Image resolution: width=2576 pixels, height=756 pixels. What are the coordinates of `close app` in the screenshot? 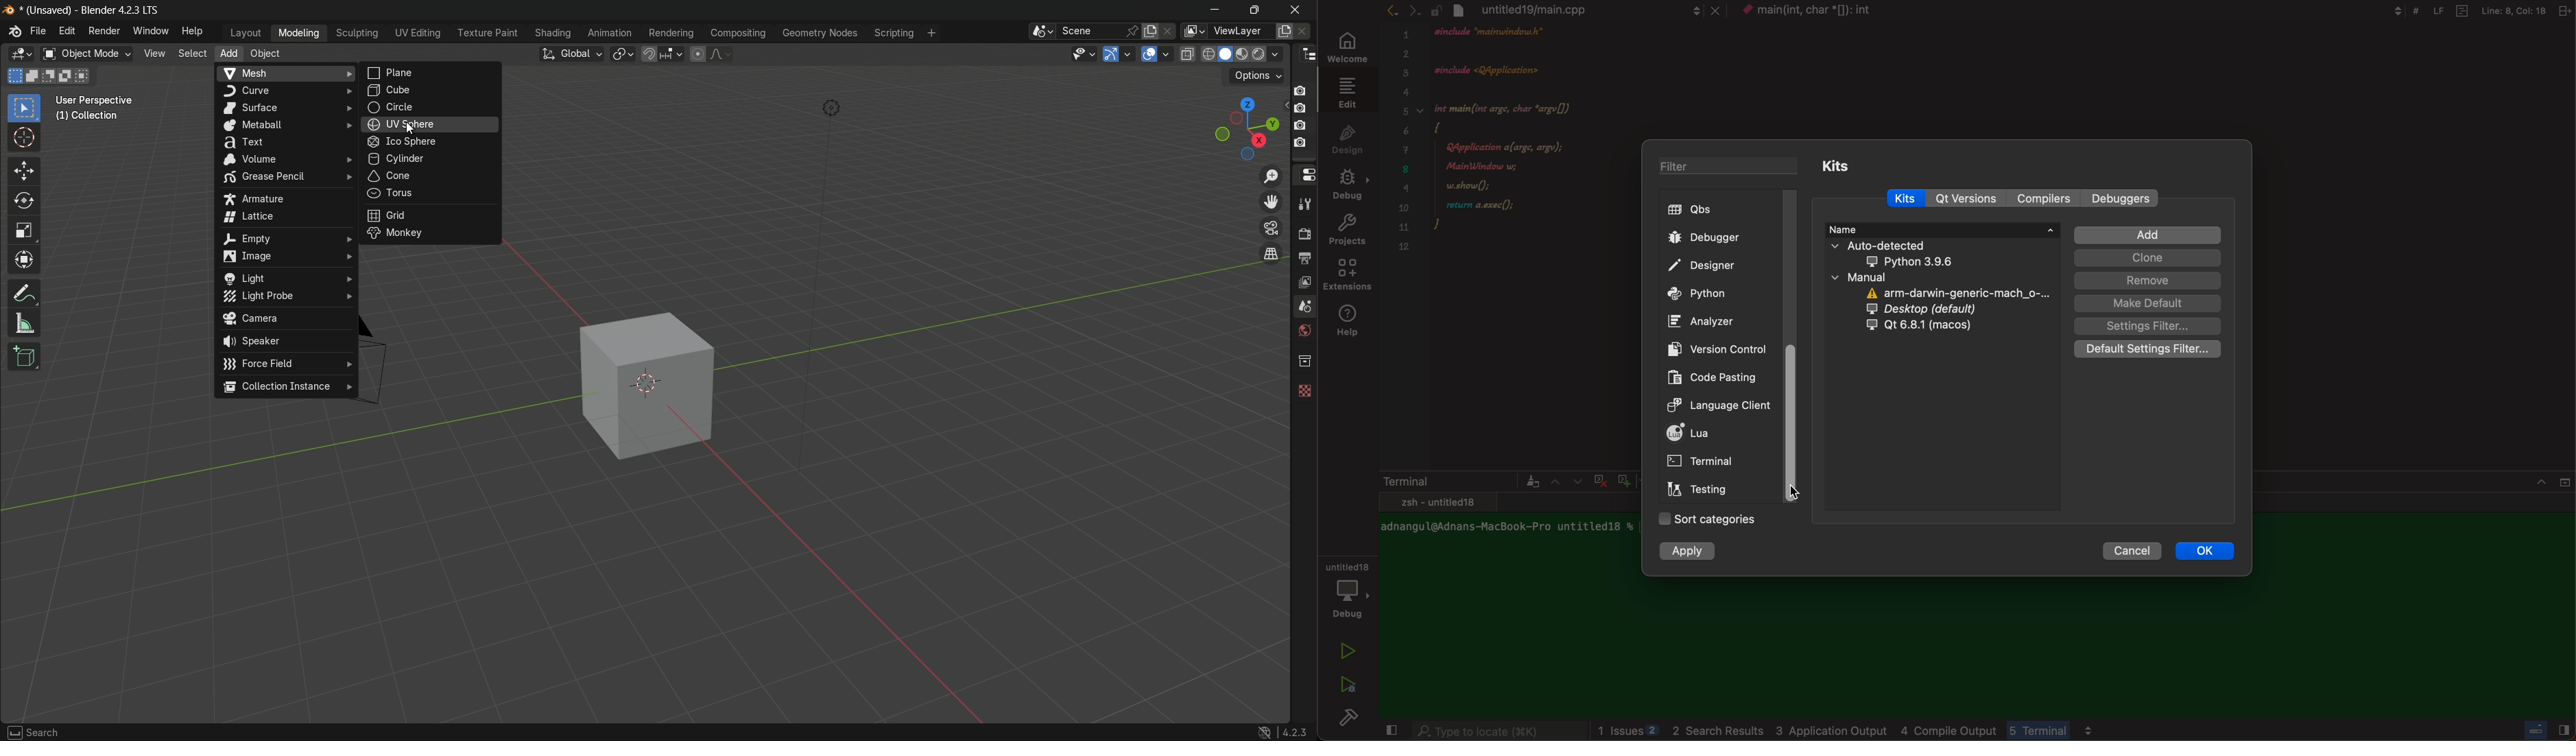 It's located at (1298, 10).